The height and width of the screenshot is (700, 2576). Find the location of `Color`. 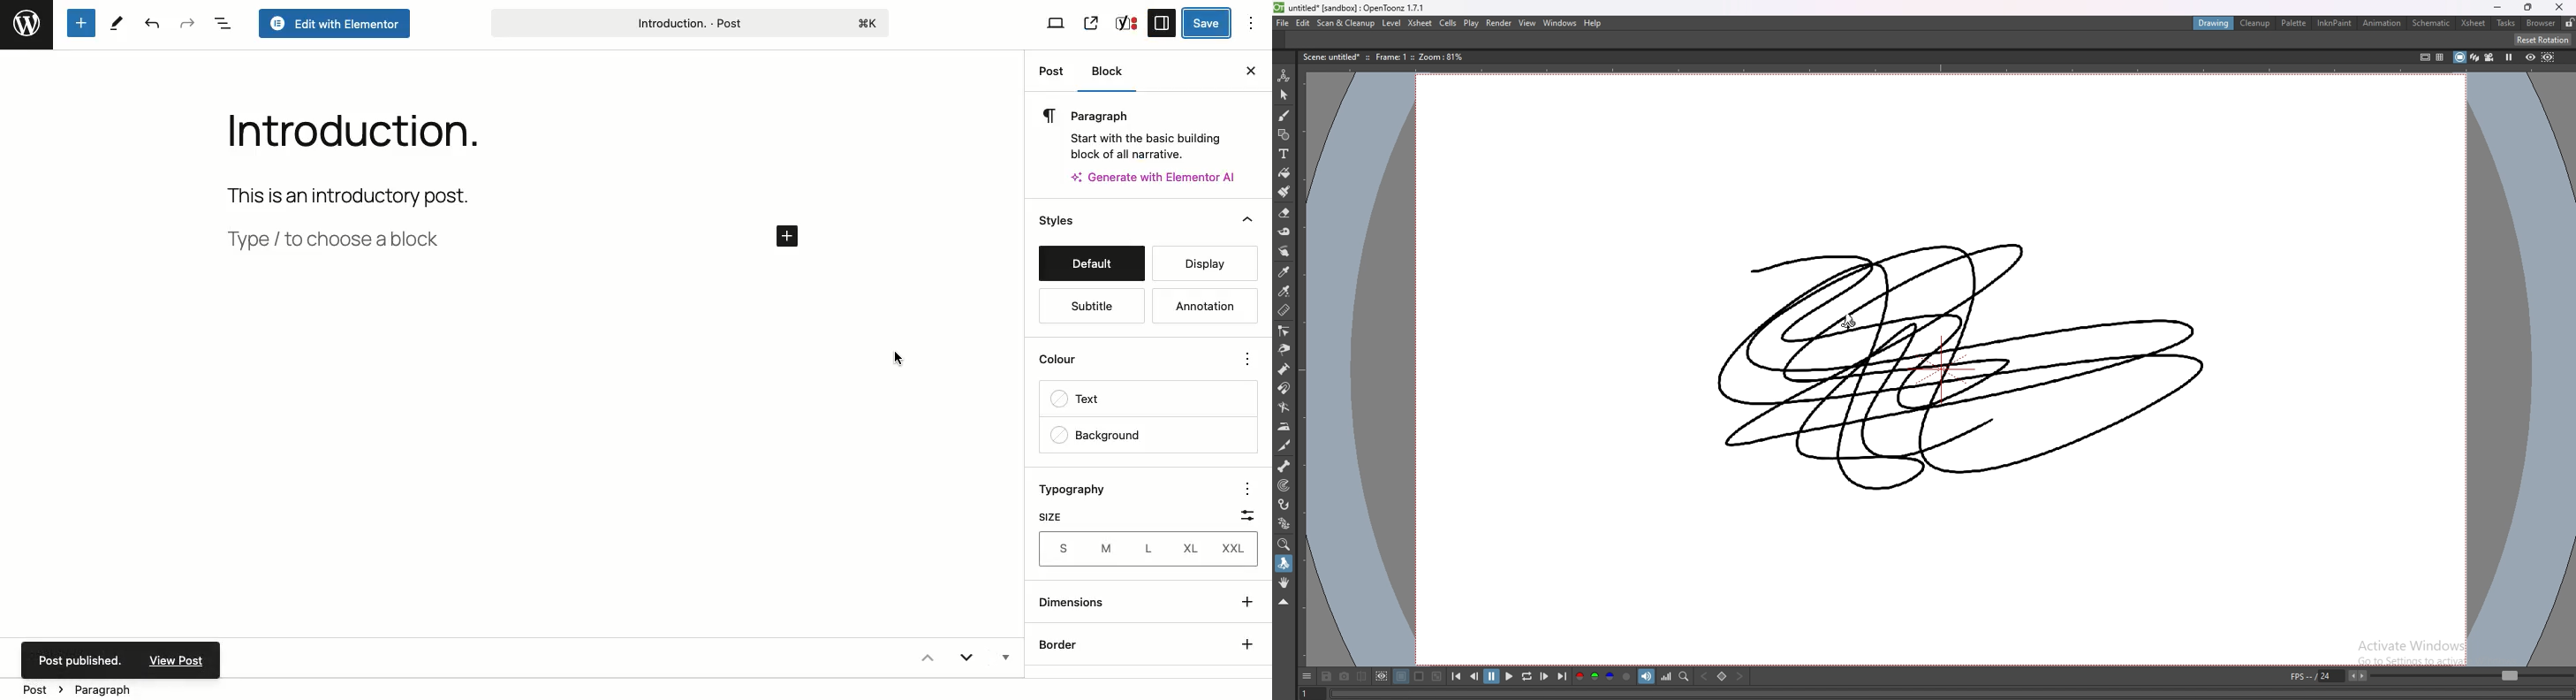

Color is located at coordinates (1067, 363).